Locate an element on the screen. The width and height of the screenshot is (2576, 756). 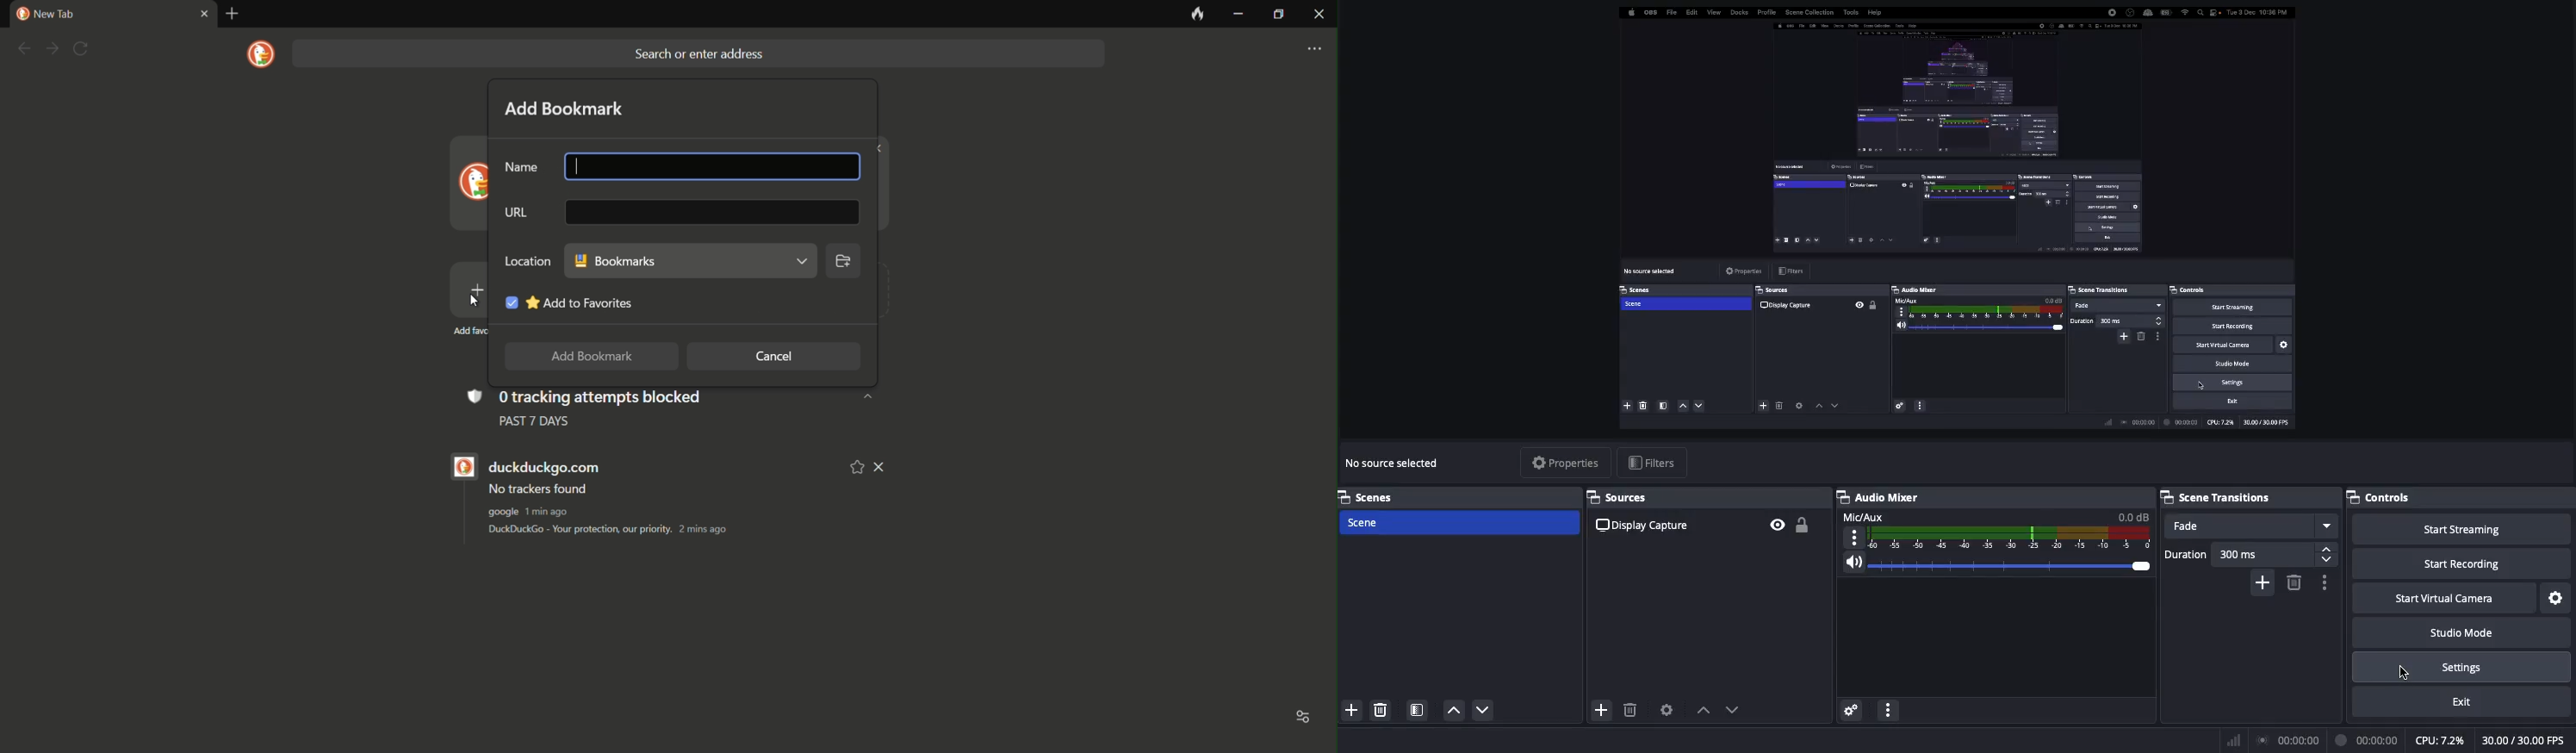
Options is located at coordinates (2327, 585).